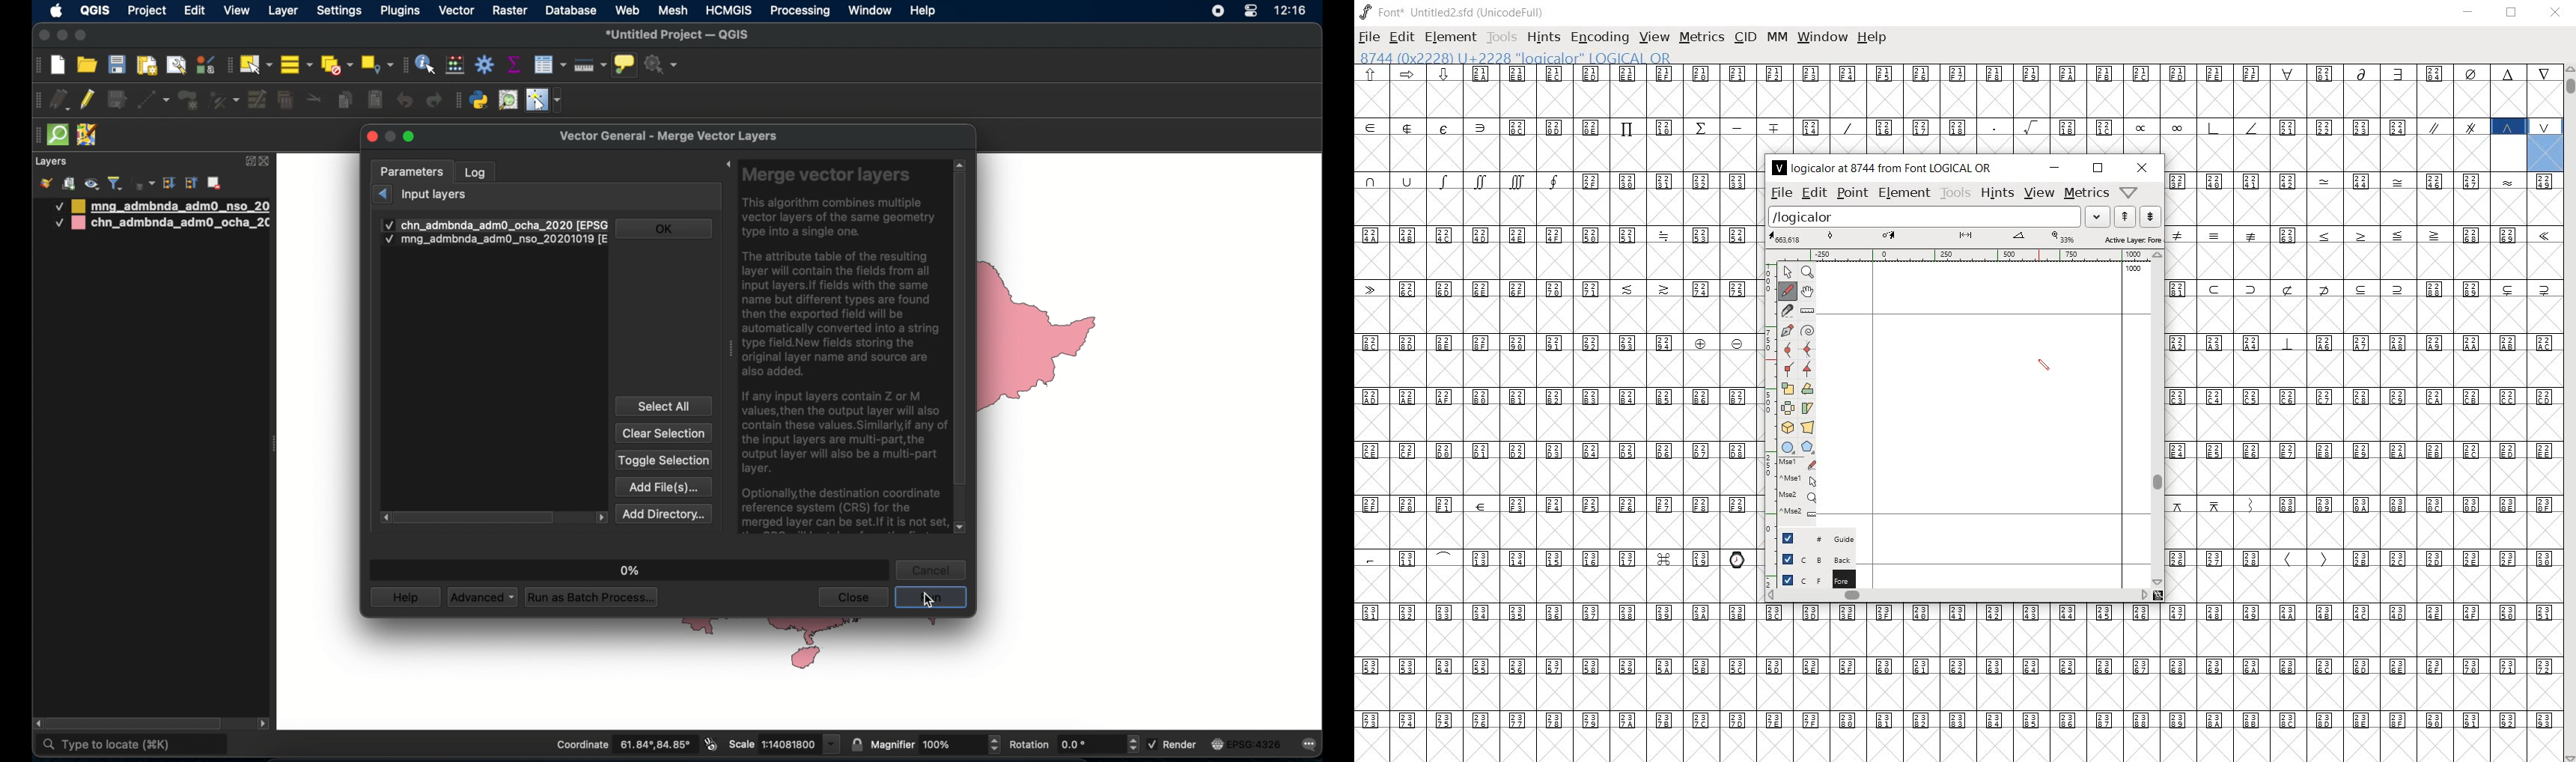  What do you see at coordinates (728, 351) in the screenshot?
I see `drag handle` at bounding box center [728, 351].